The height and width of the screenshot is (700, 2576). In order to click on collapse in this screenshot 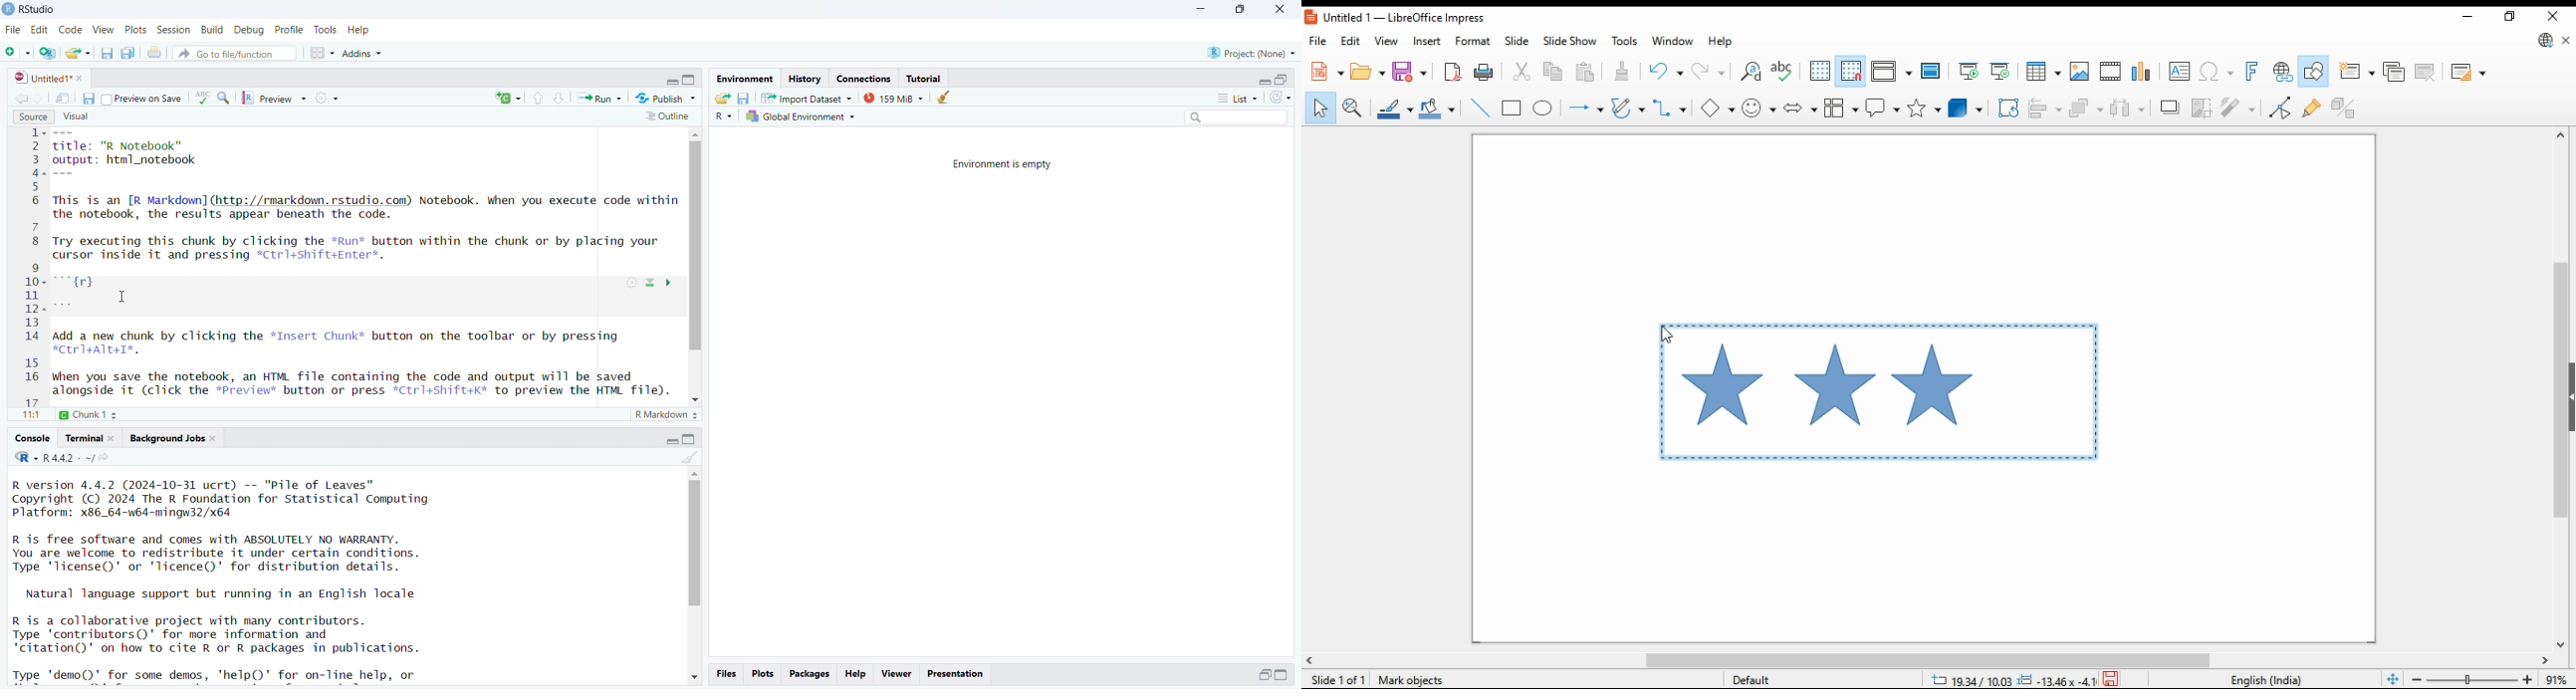, I will do `click(690, 439)`.